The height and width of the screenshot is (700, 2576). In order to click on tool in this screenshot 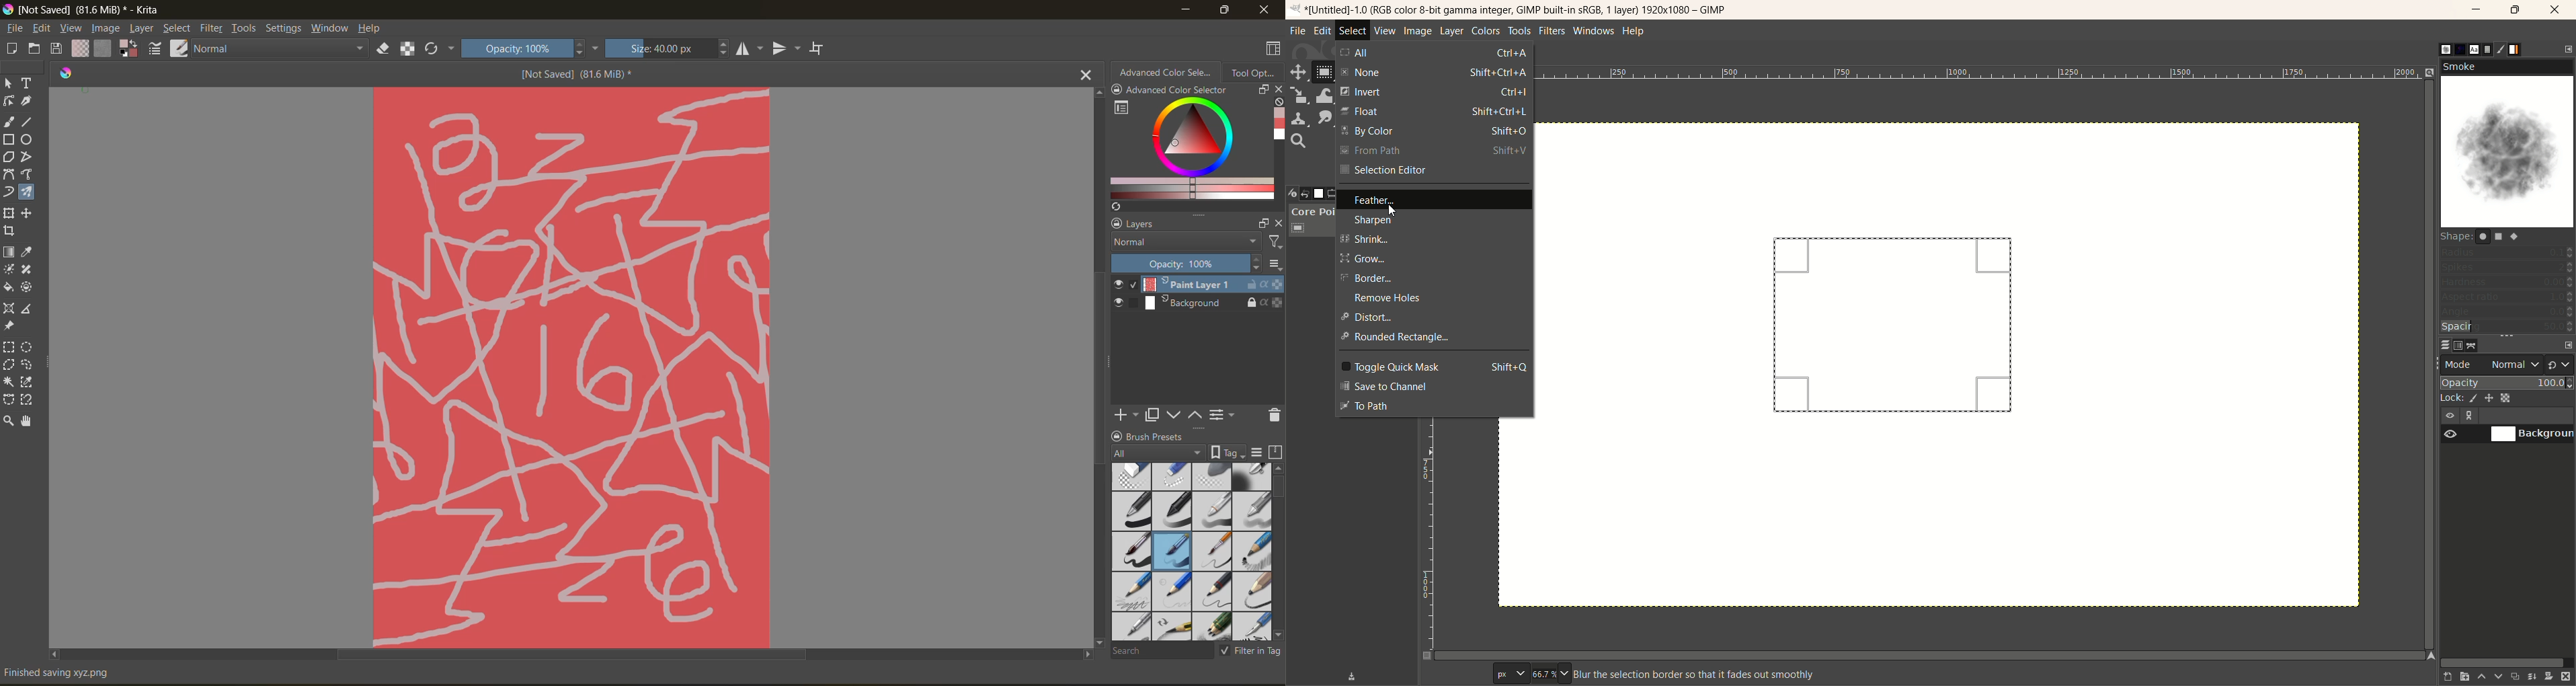, I will do `click(28, 212)`.